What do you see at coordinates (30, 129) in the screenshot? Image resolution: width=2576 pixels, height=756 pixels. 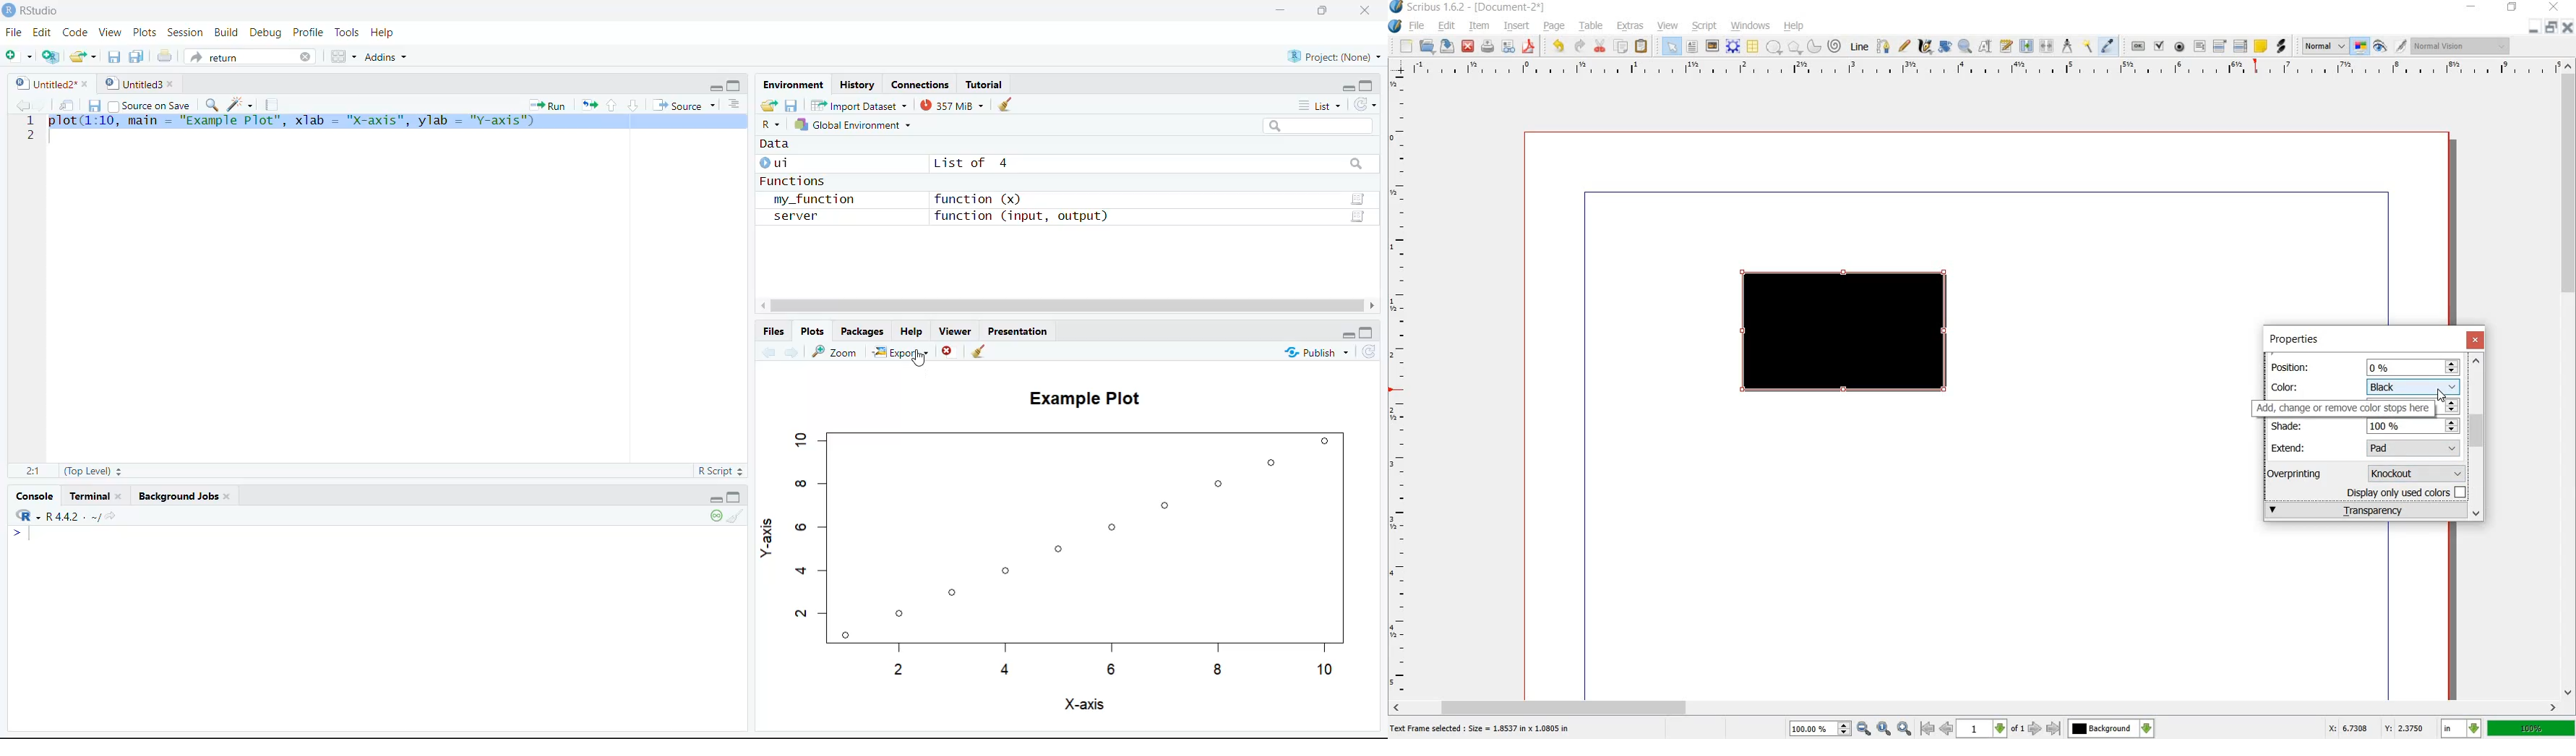 I see `1 2` at bounding box center [30, 129].